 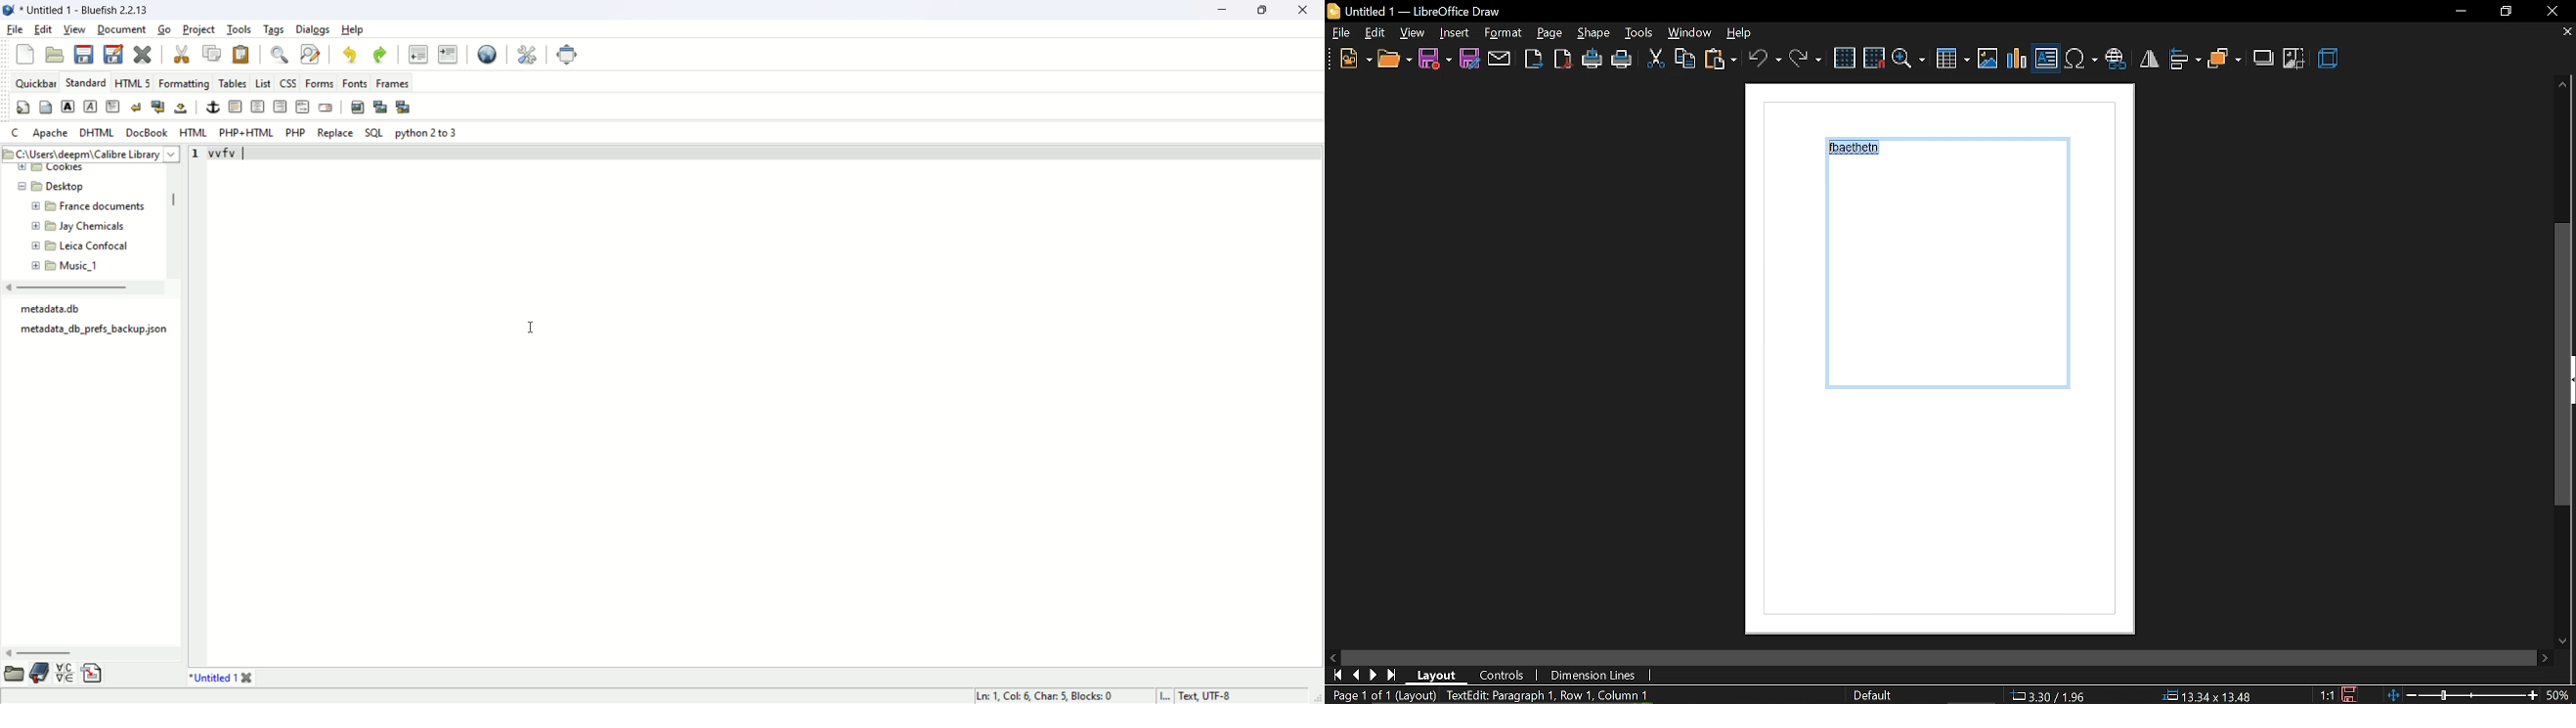 What do you see at coordinates (324, 108) in the screenshot?
I see `email` at bounding box center [324, 108].